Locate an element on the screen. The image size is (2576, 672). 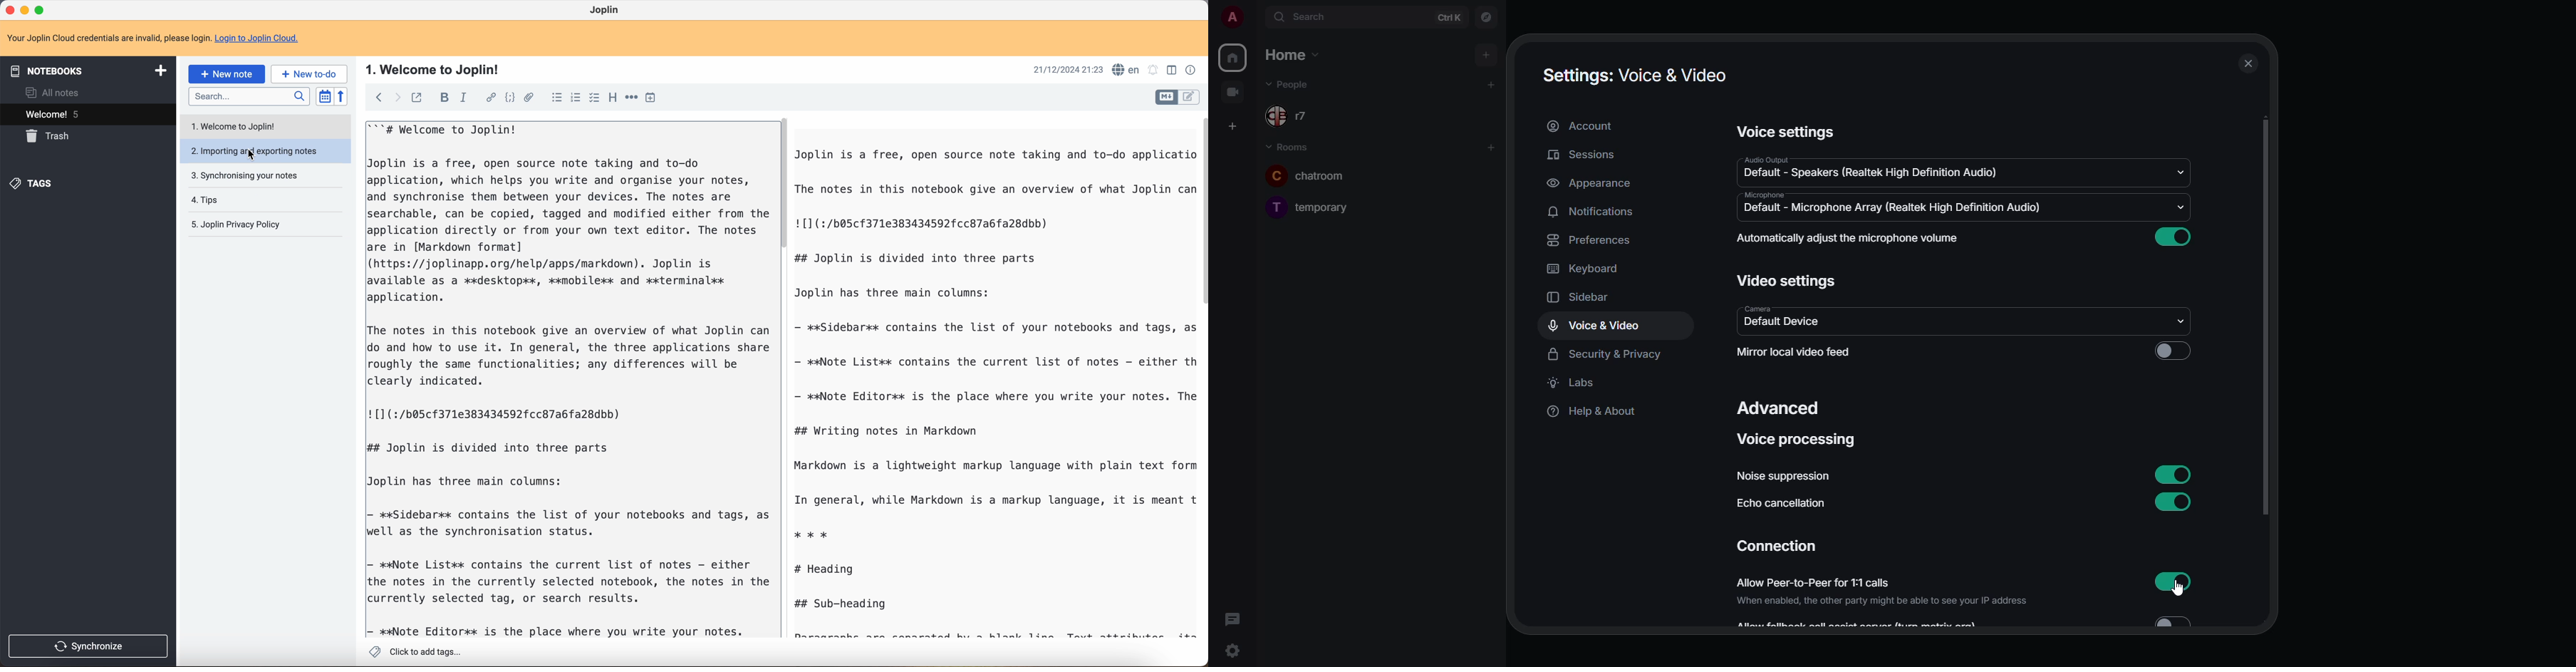
welcome 5 is located at coordinates (87, 114).